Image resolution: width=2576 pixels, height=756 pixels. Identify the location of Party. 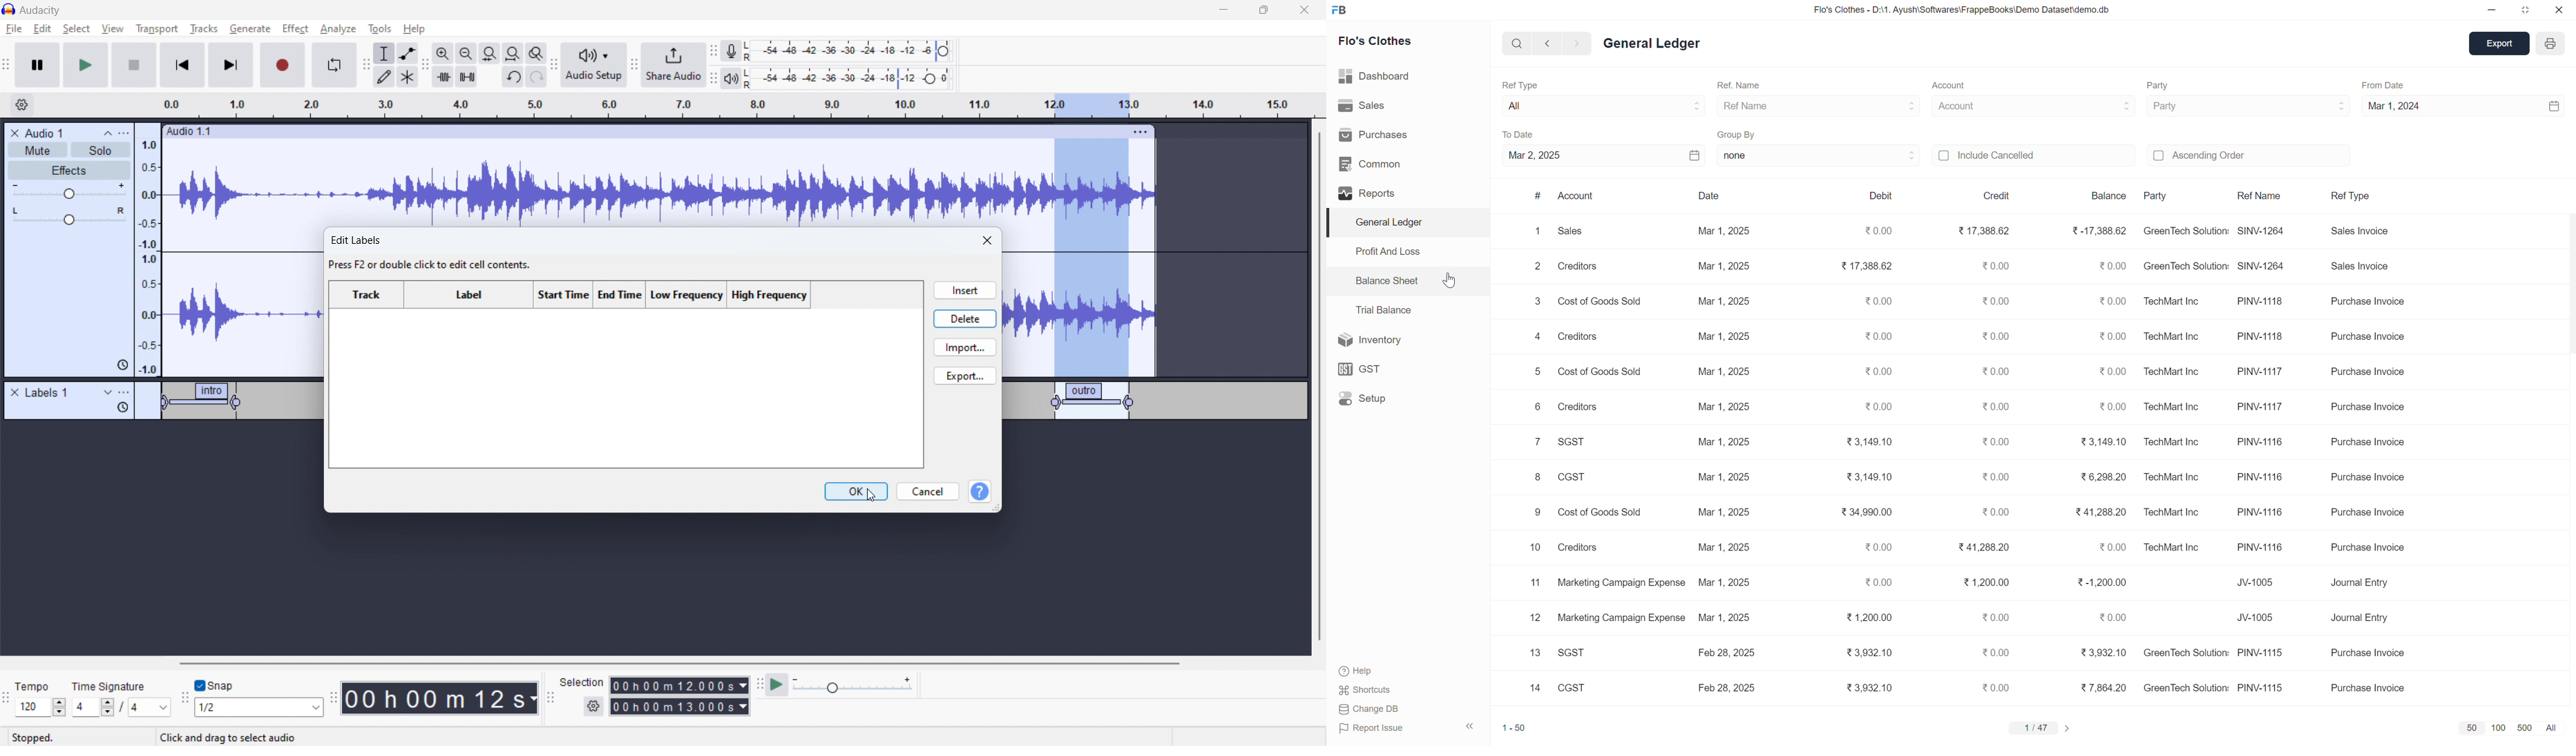
(2248, 105).